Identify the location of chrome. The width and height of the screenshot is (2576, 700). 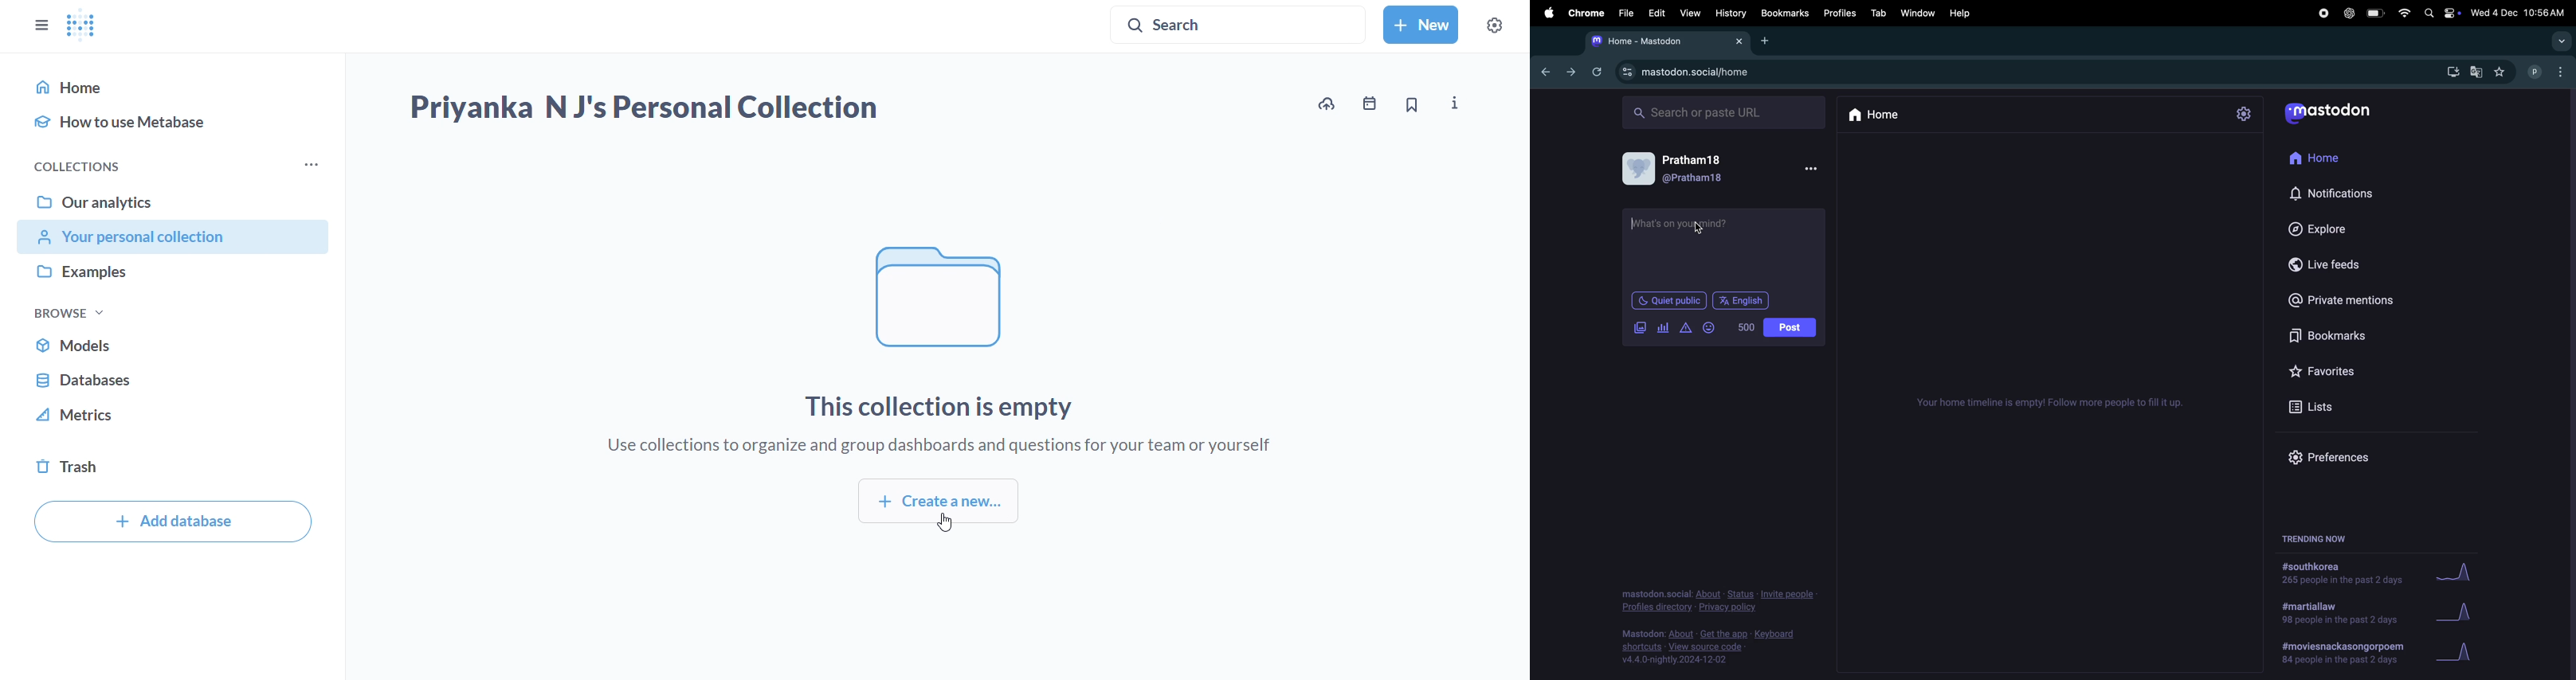
(1584, 13).